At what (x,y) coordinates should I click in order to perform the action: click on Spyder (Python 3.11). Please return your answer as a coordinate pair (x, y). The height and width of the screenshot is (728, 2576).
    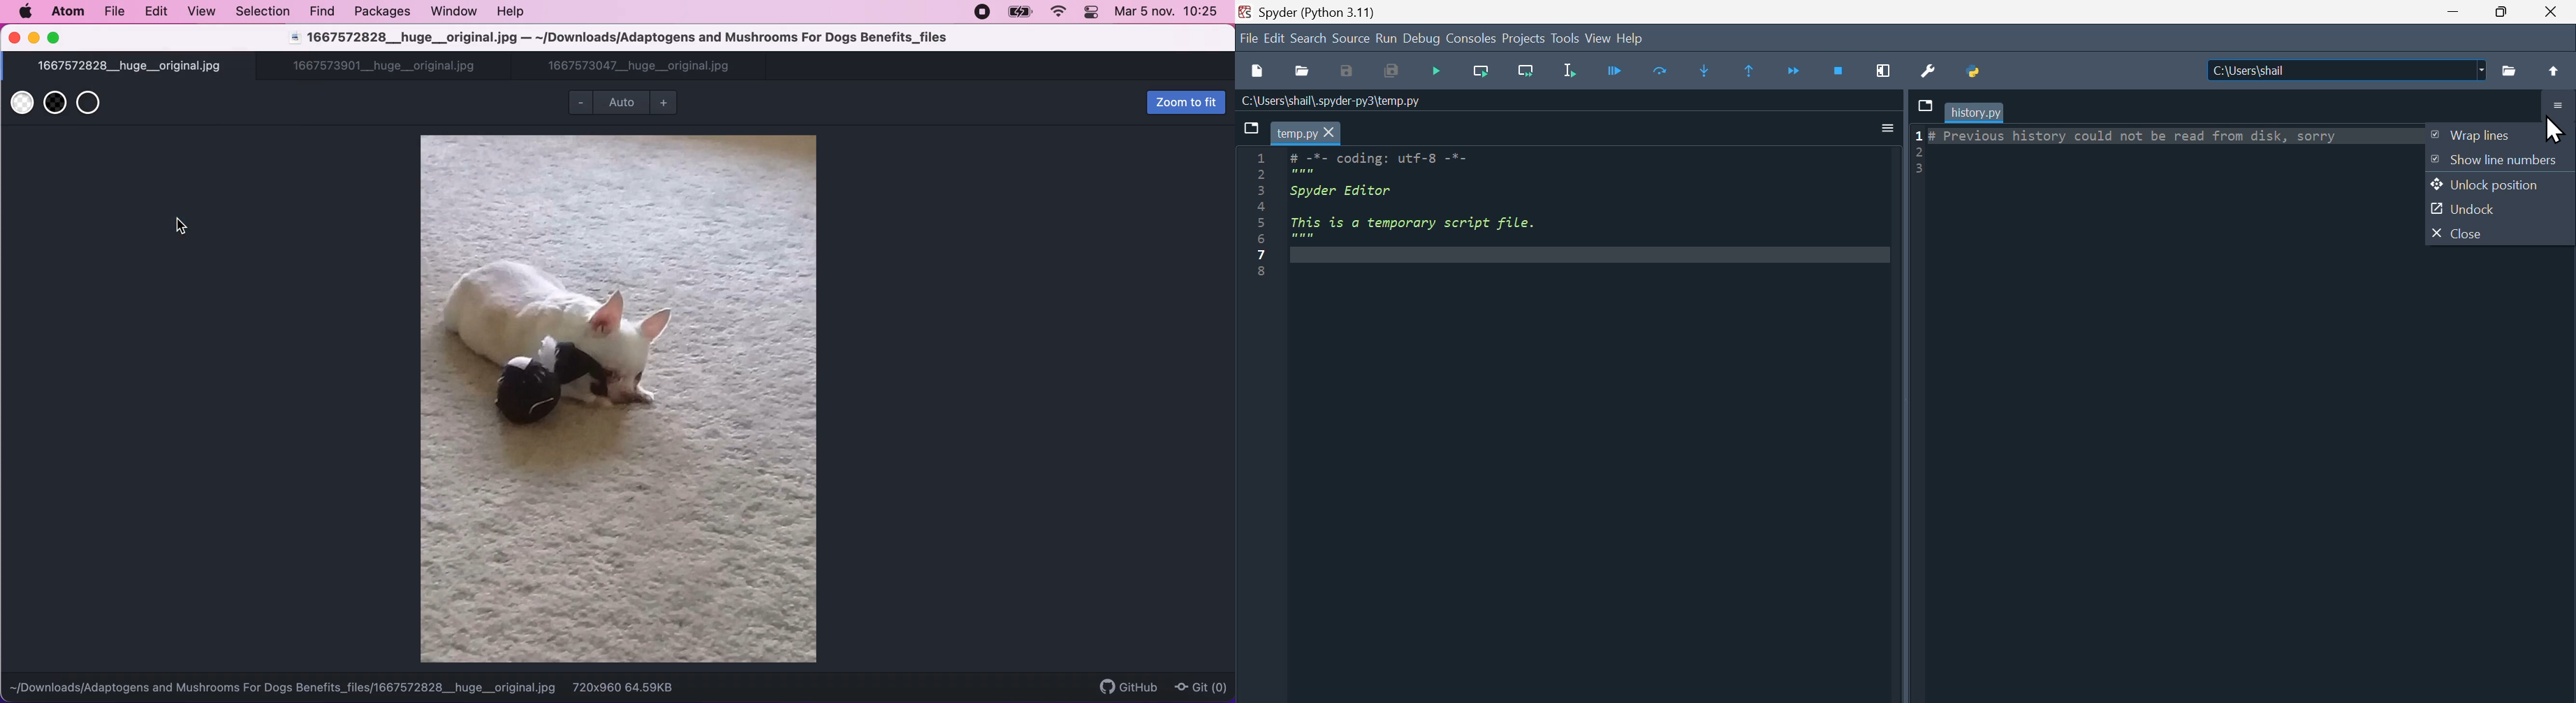
    Looking at the image, I should click on (1322, 12).